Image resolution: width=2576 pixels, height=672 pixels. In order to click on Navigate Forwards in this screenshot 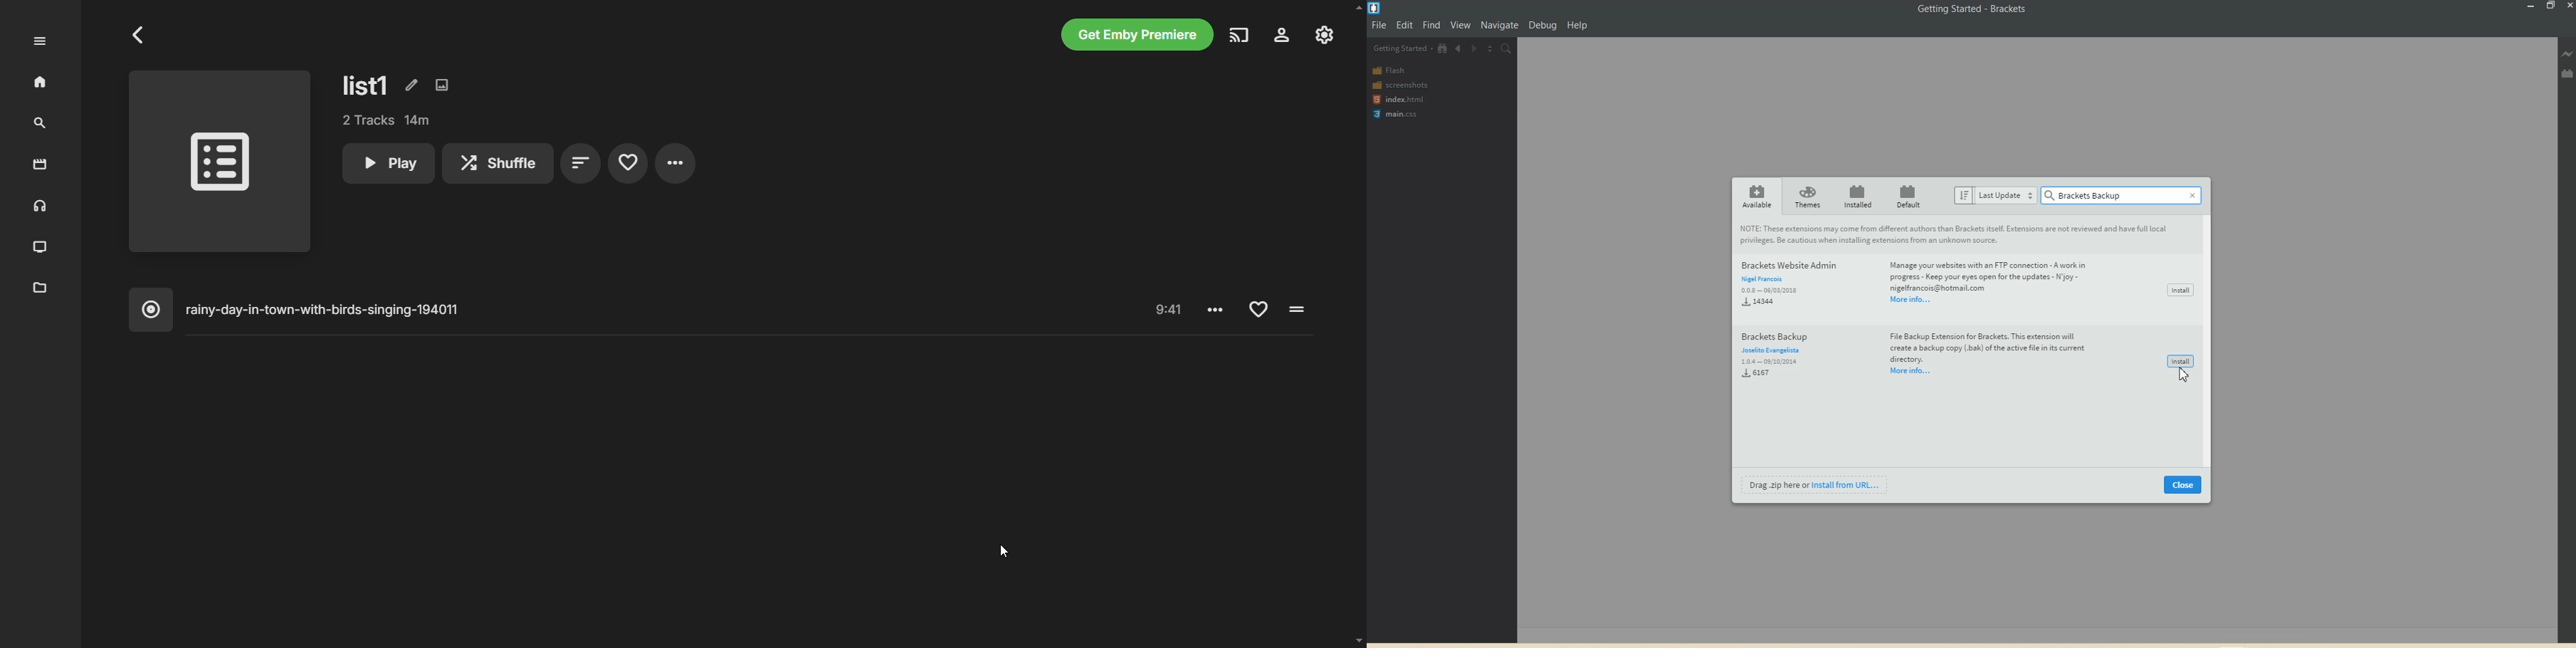, I will do `click(1474, 48)`.